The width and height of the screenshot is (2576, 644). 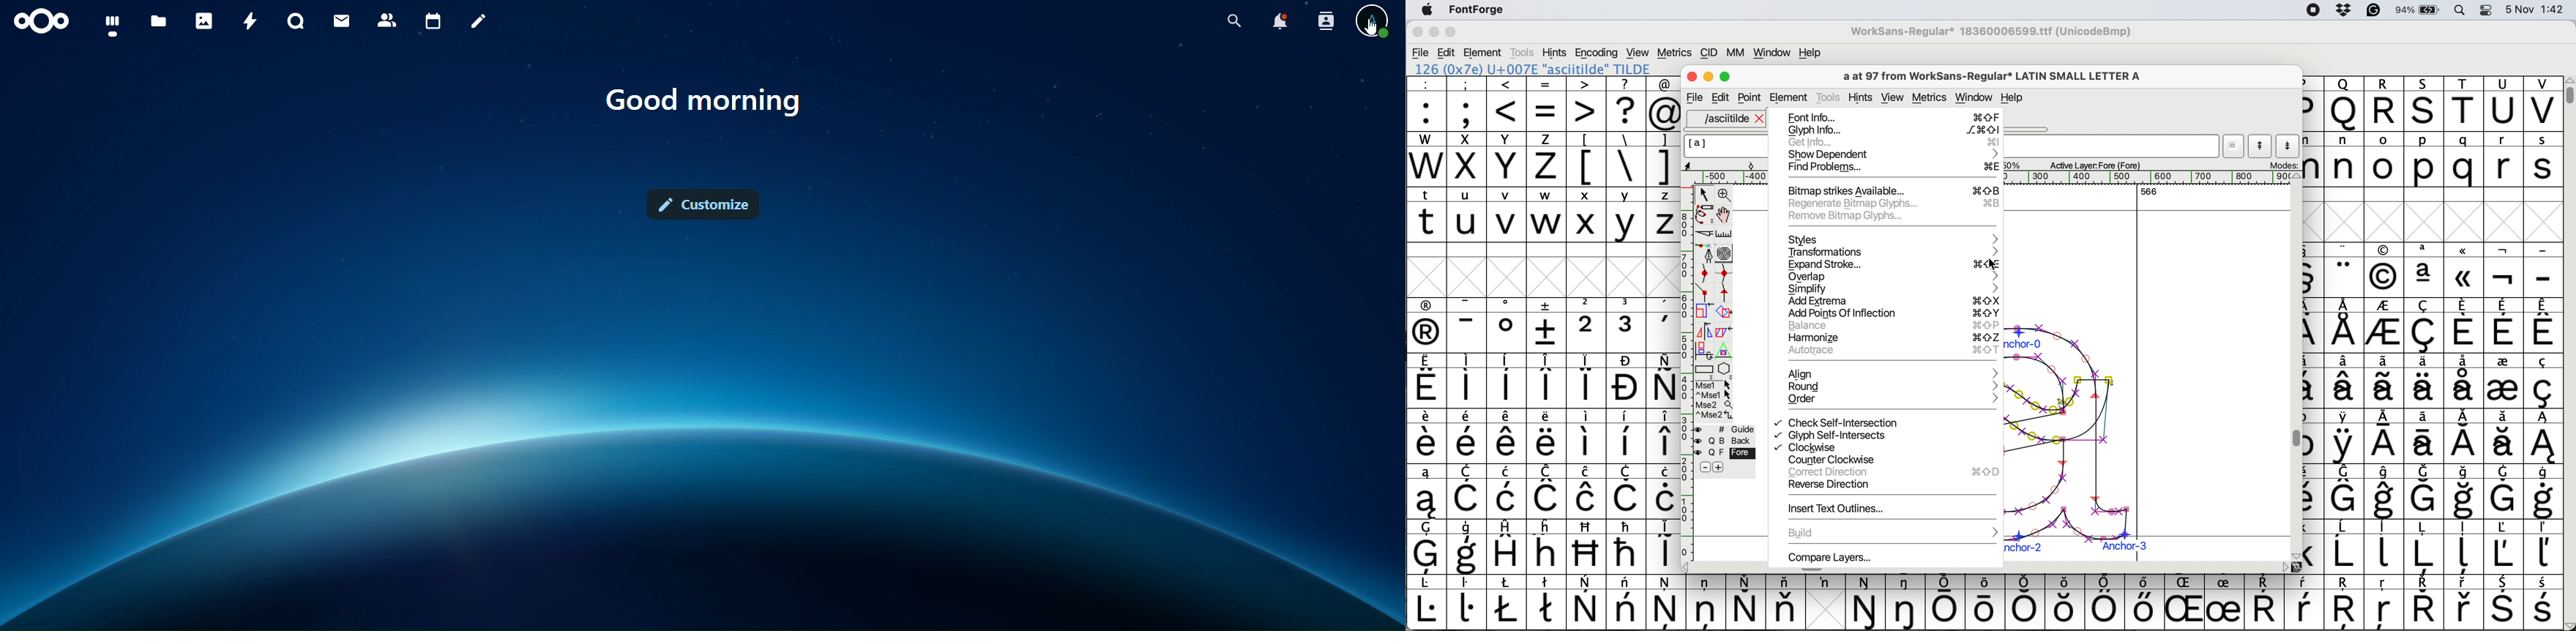 I want to click on calendar, so click(x=436, y=22).